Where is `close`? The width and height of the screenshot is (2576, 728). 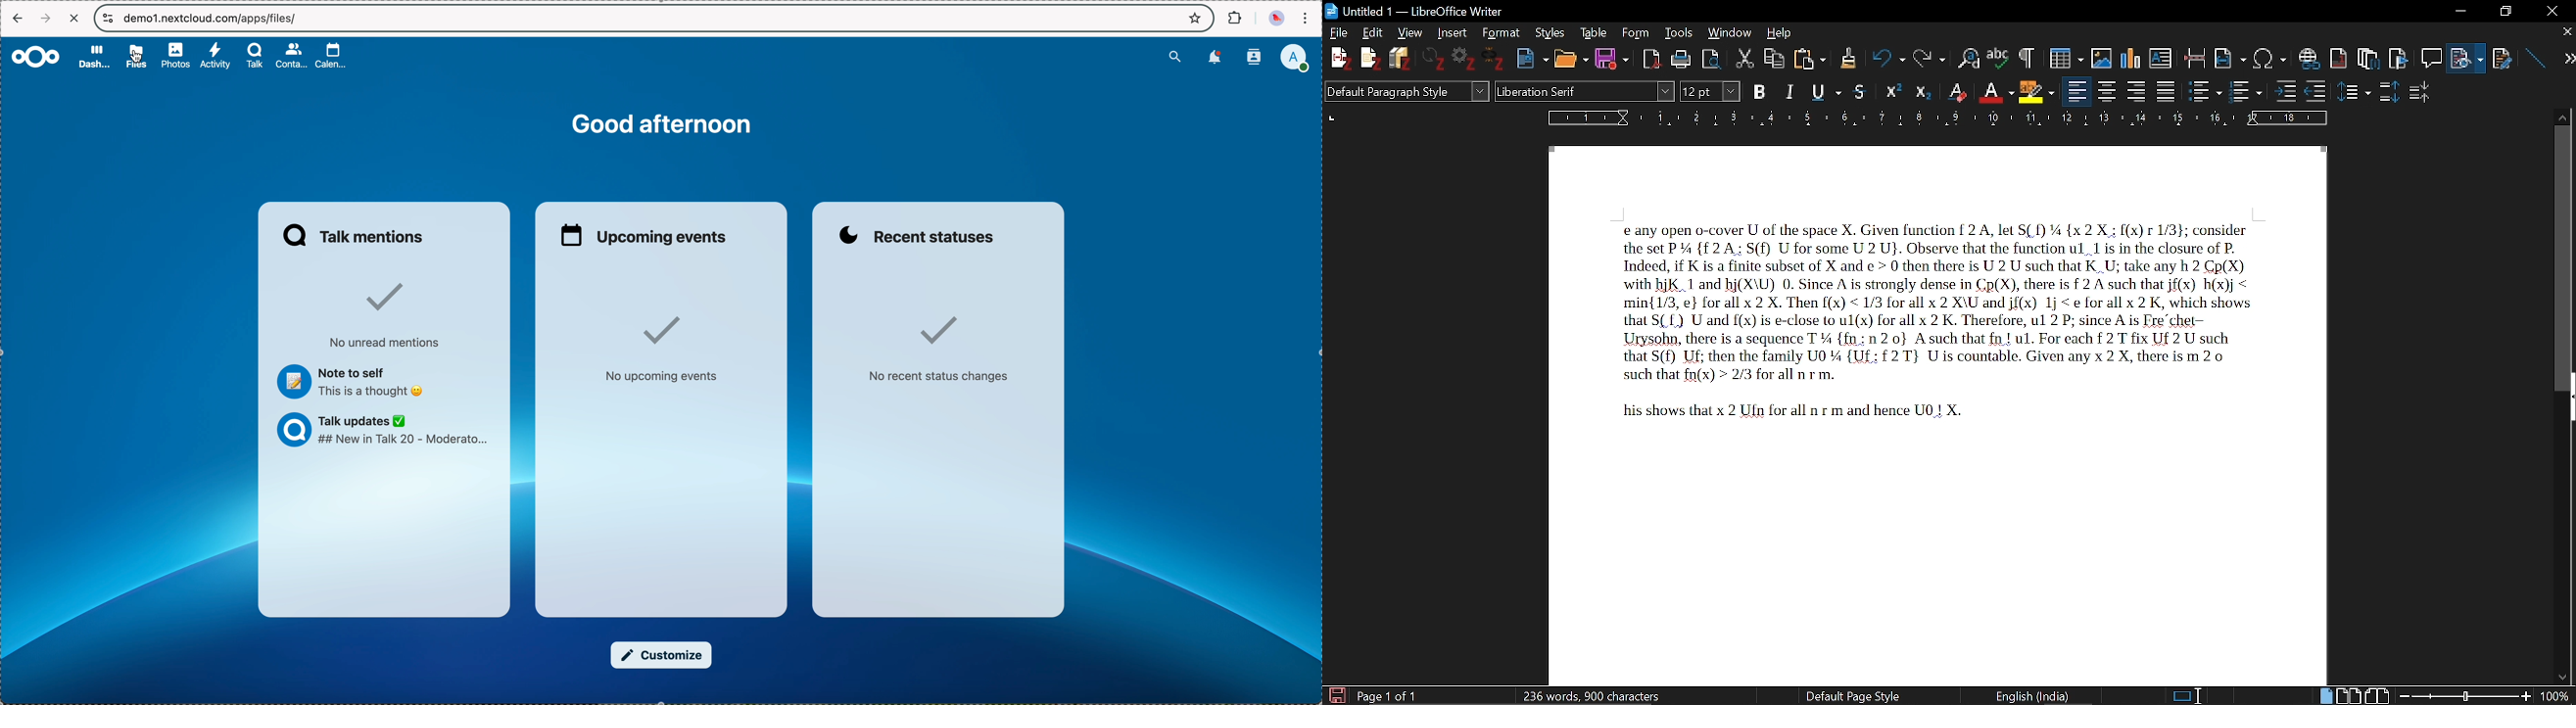
close is located at coordinates (2565, 33).